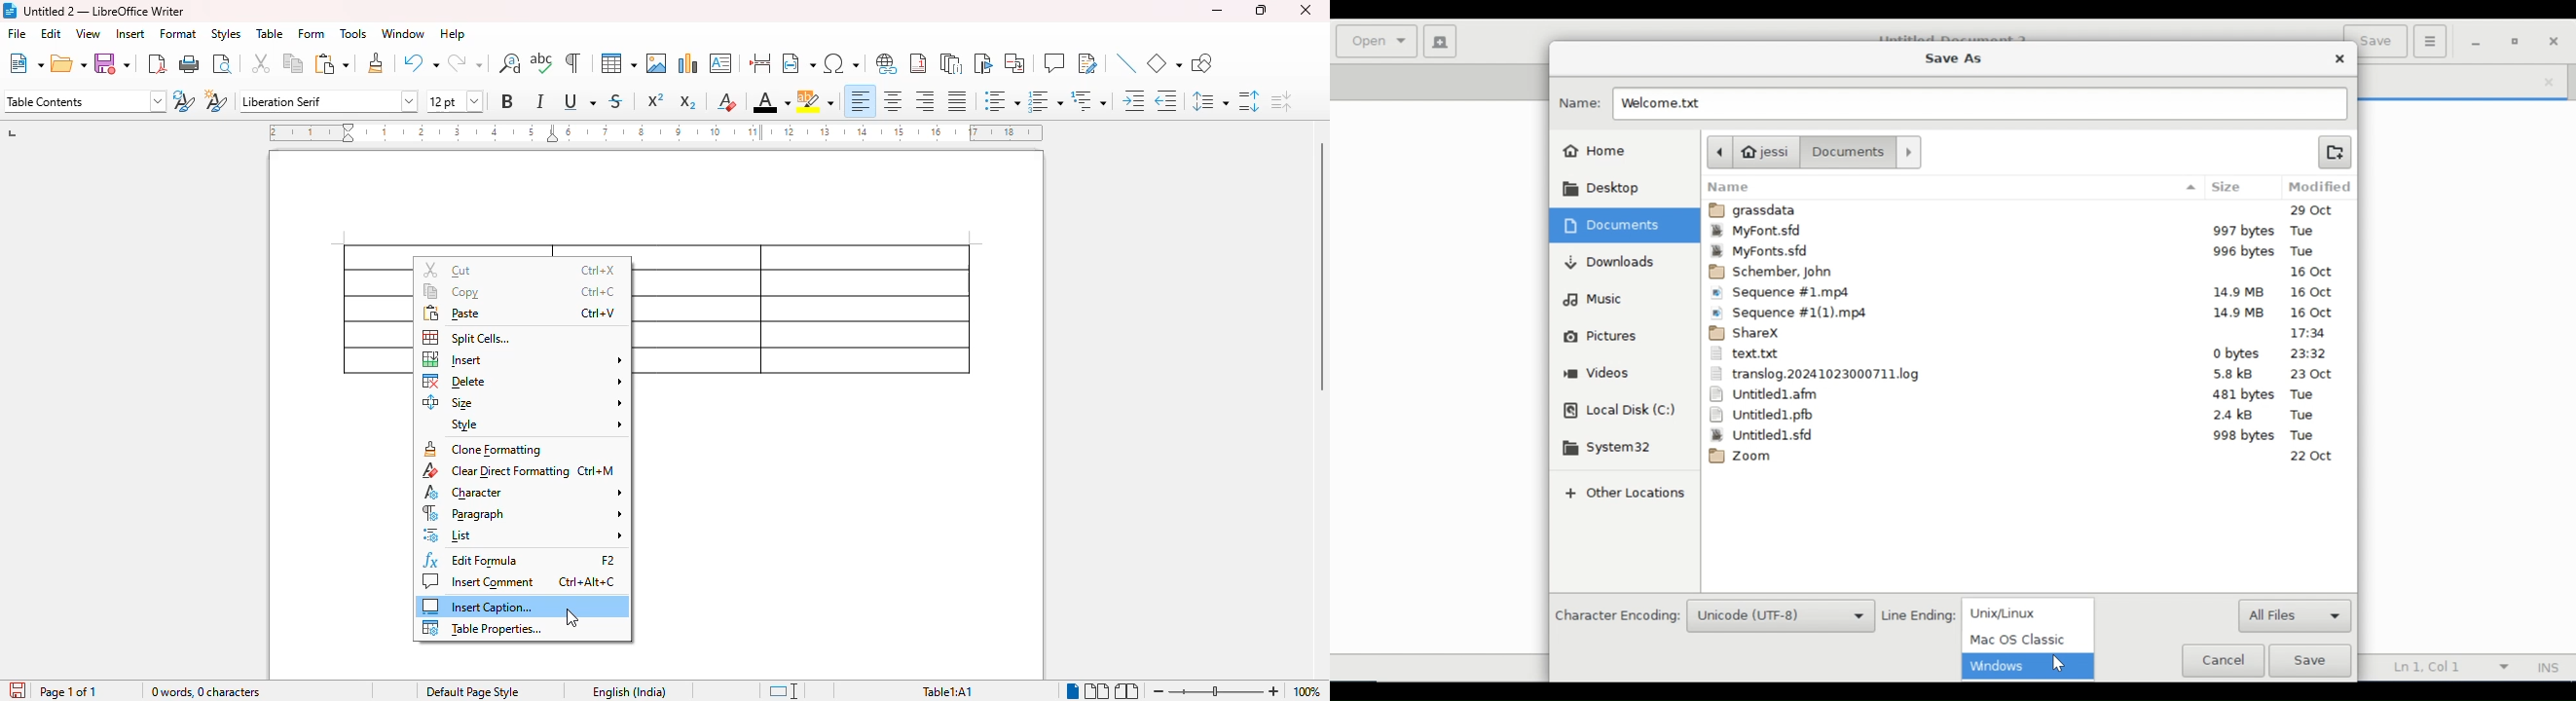 The width and height of the screenshot is (2576, 728). What do you see at coordinates (785, 691) in the screenshot?
I see `standard selection` at bounding box center [785, 691].